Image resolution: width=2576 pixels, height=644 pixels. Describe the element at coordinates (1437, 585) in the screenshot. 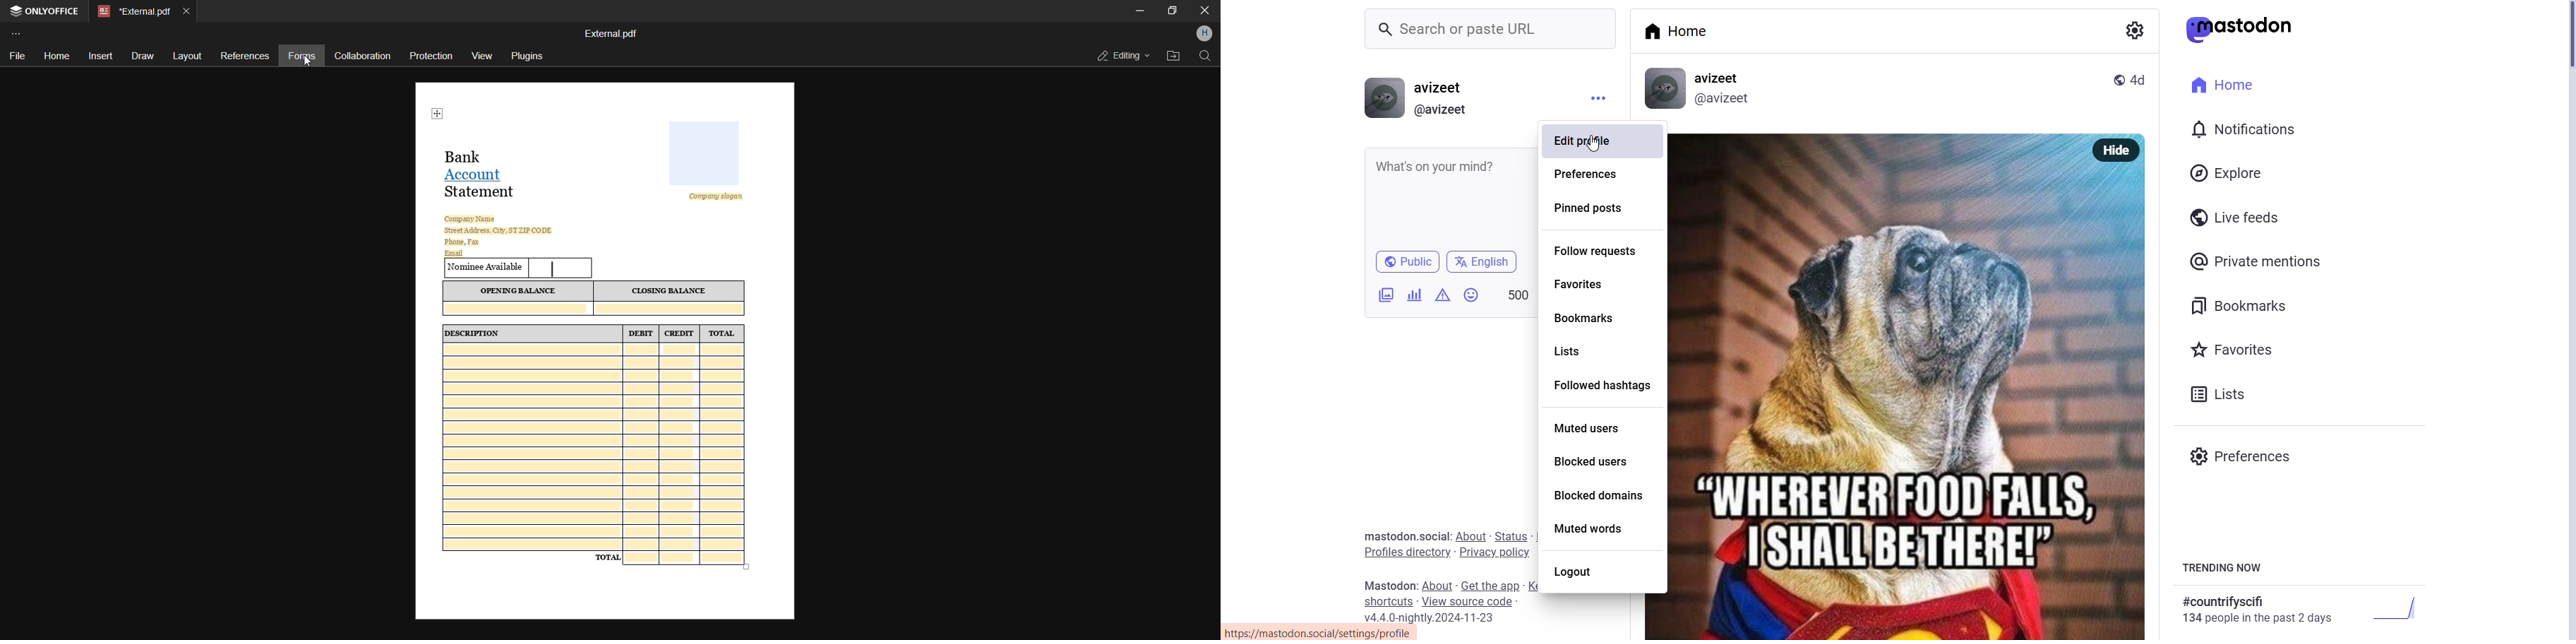

I see `about` at that location.